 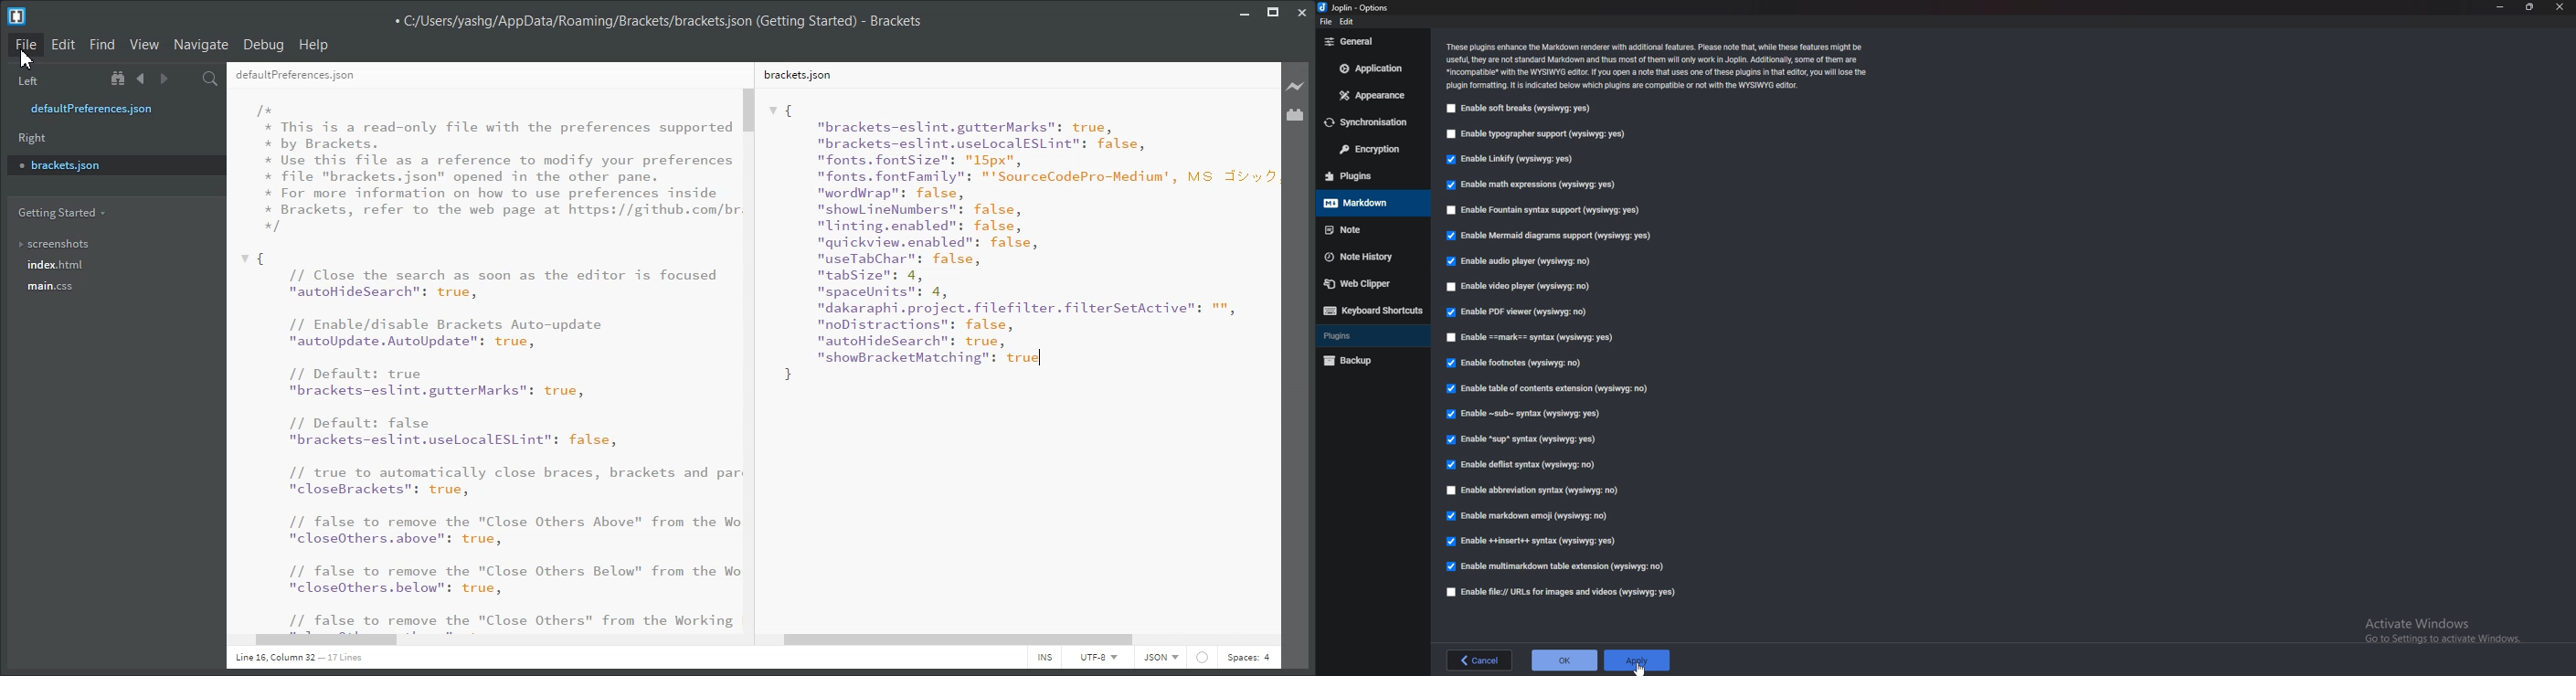 What do you see at coordinates (63, 45) in the screenshot?
I see `Edit` at bounding box center [63, 45].